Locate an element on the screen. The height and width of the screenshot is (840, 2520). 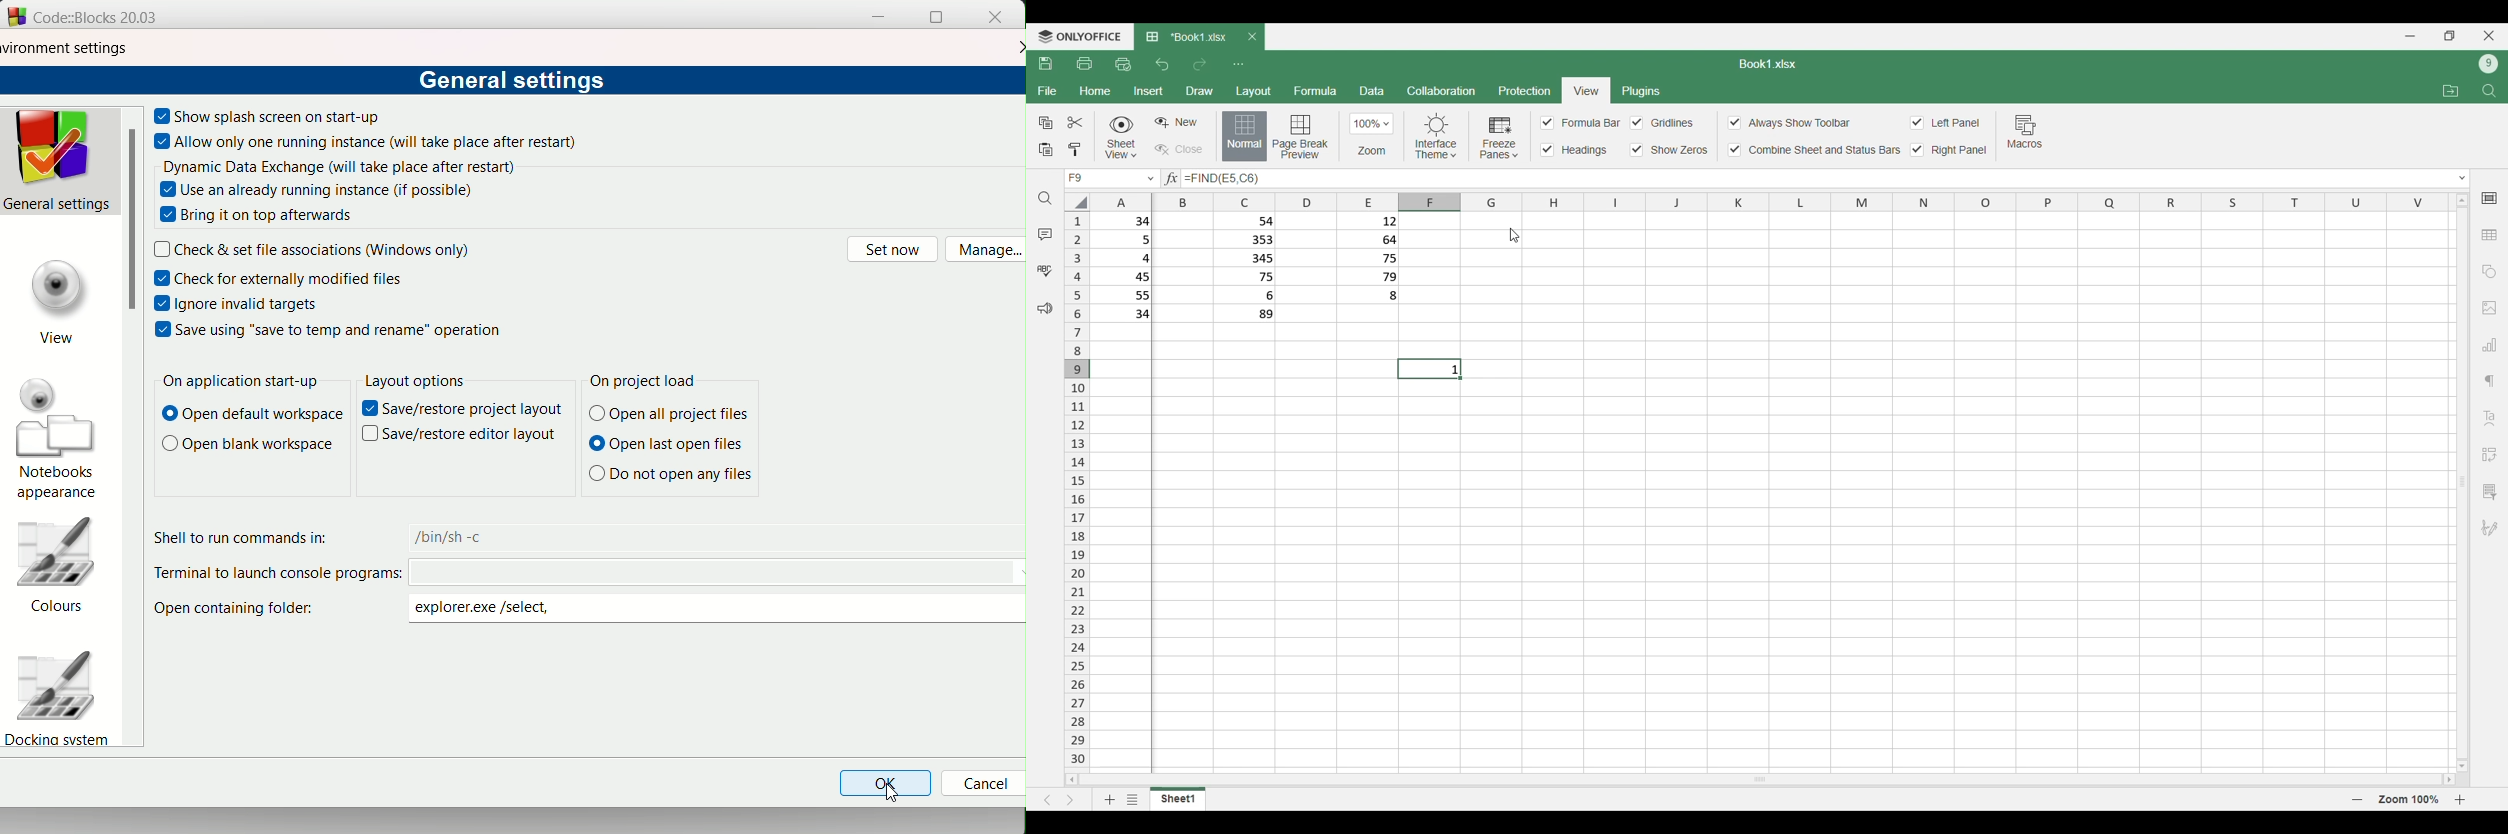
Click to select all cells is located at coordinates (1077, 202).